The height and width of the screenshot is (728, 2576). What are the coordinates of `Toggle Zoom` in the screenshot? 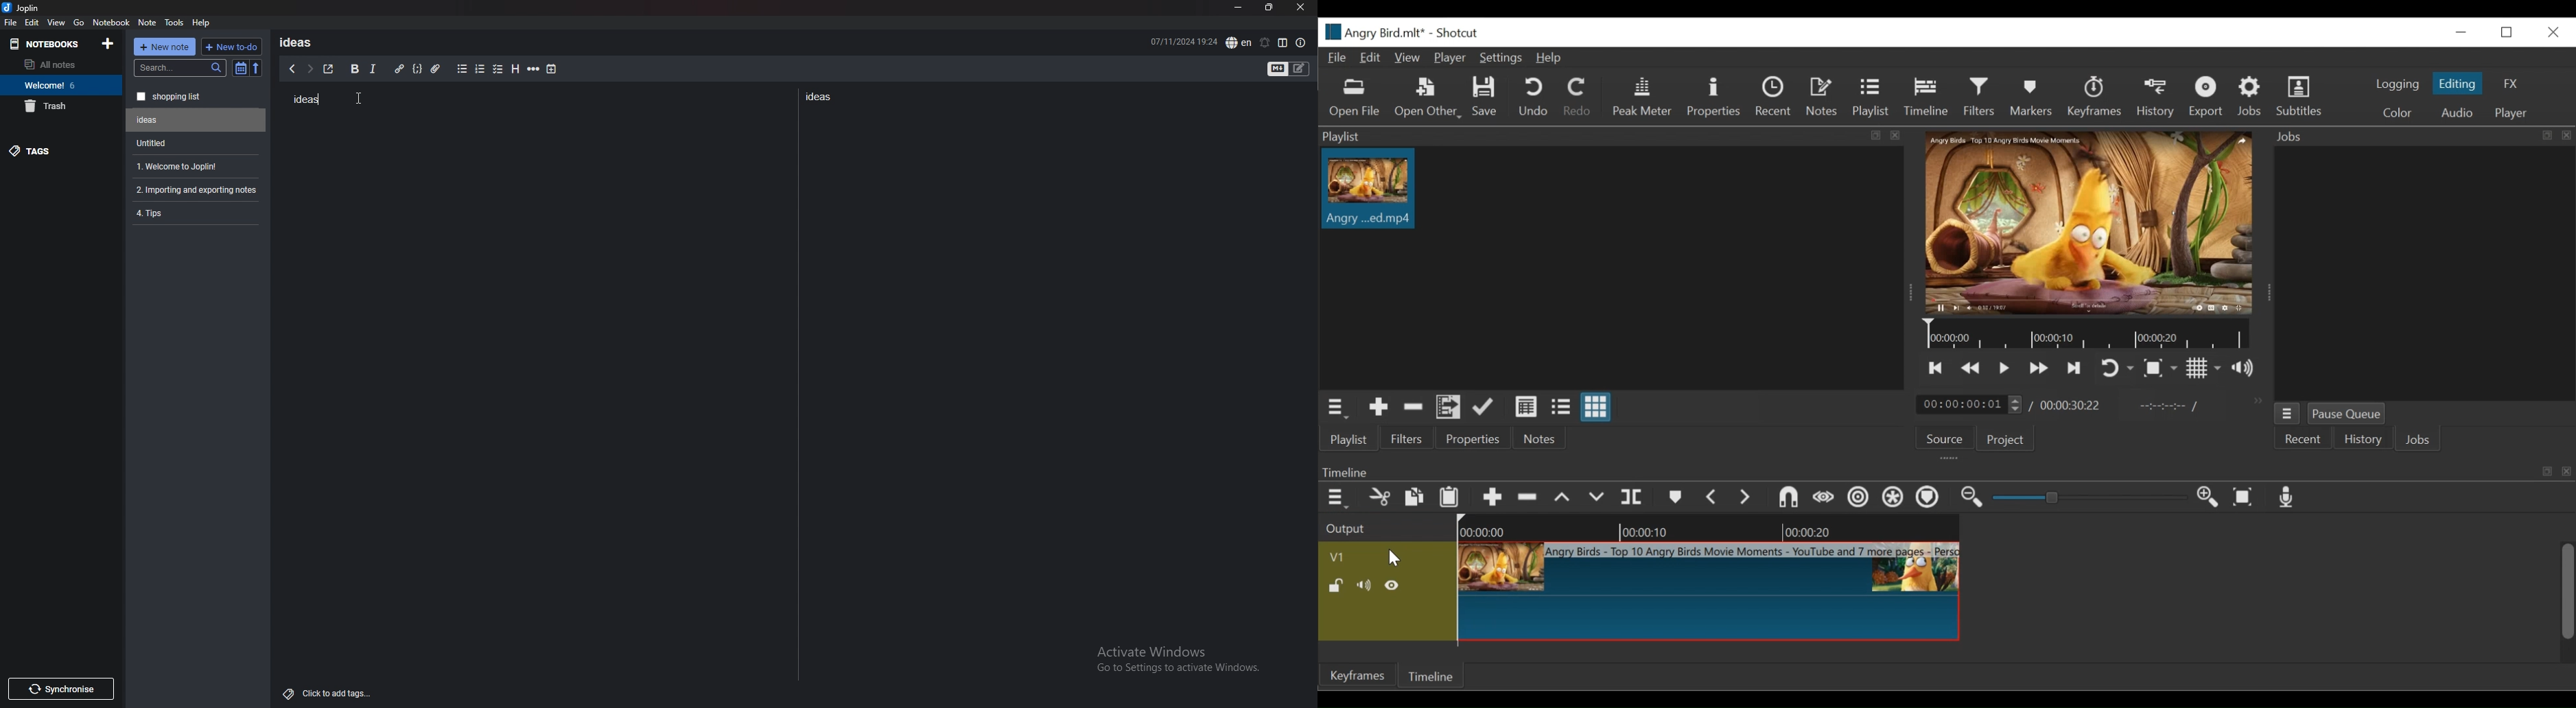 It's located at (2159, 368).